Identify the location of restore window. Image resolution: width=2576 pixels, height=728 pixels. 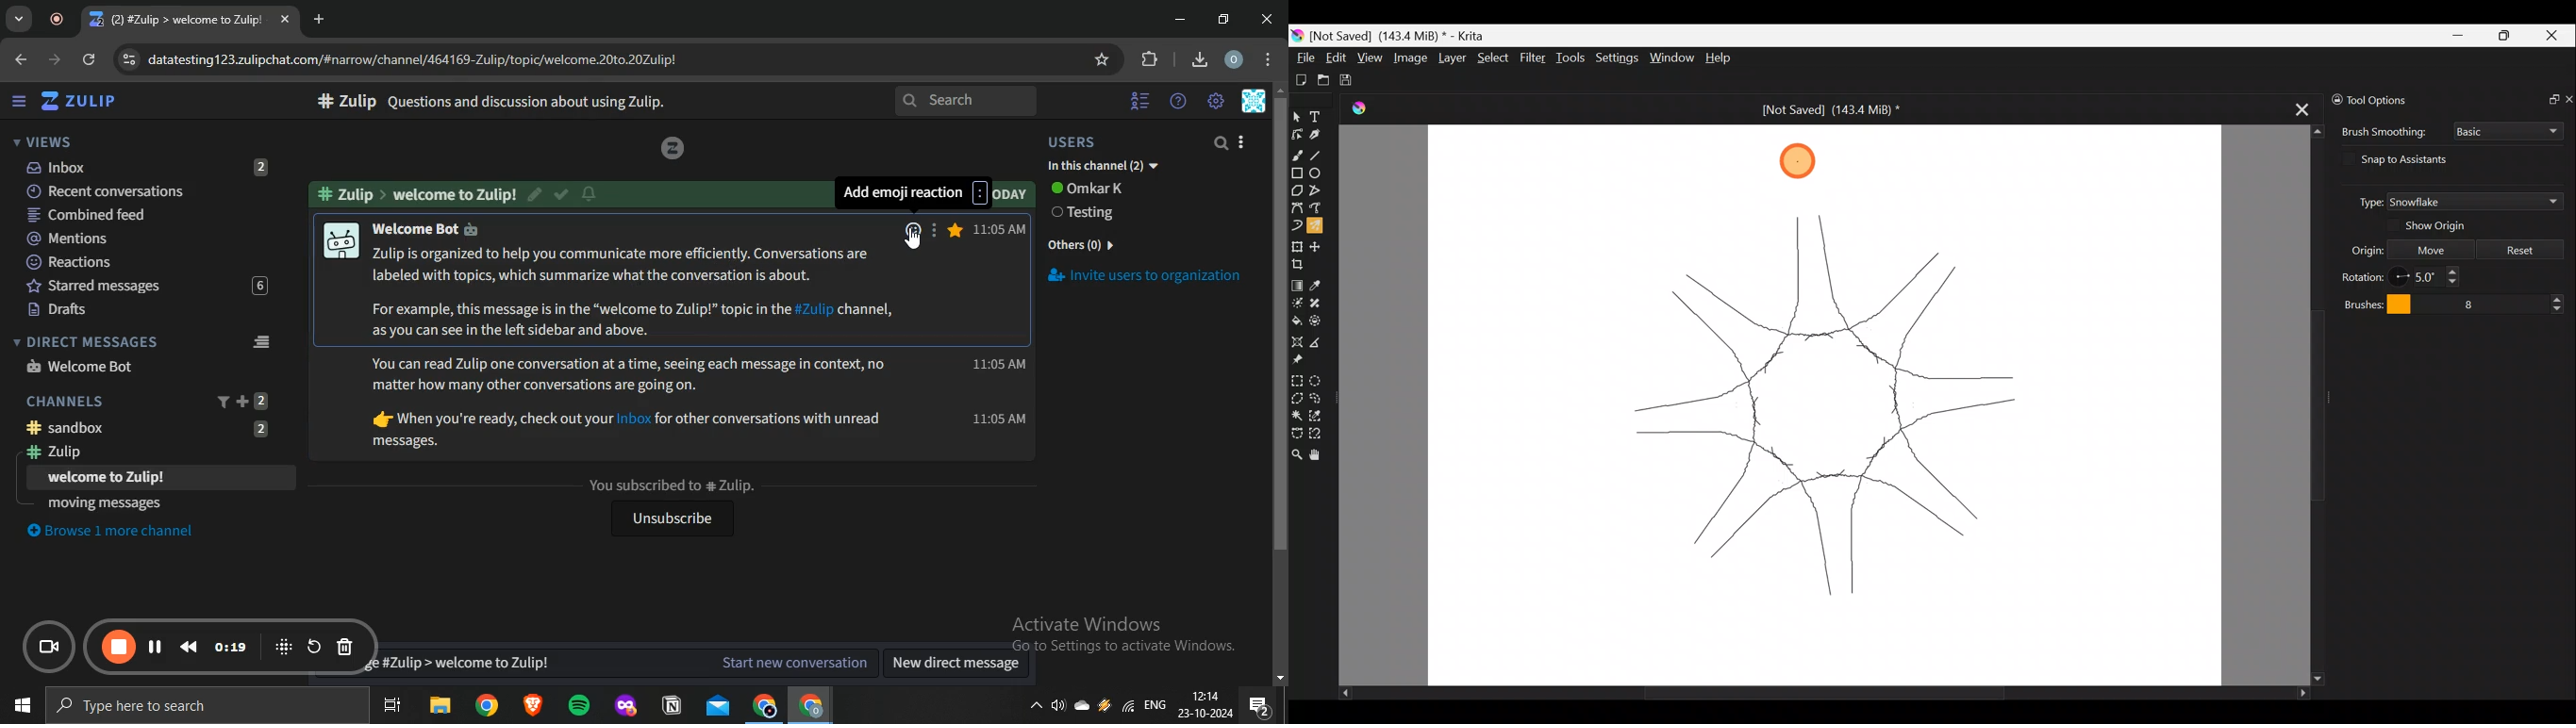
(1225, 19).